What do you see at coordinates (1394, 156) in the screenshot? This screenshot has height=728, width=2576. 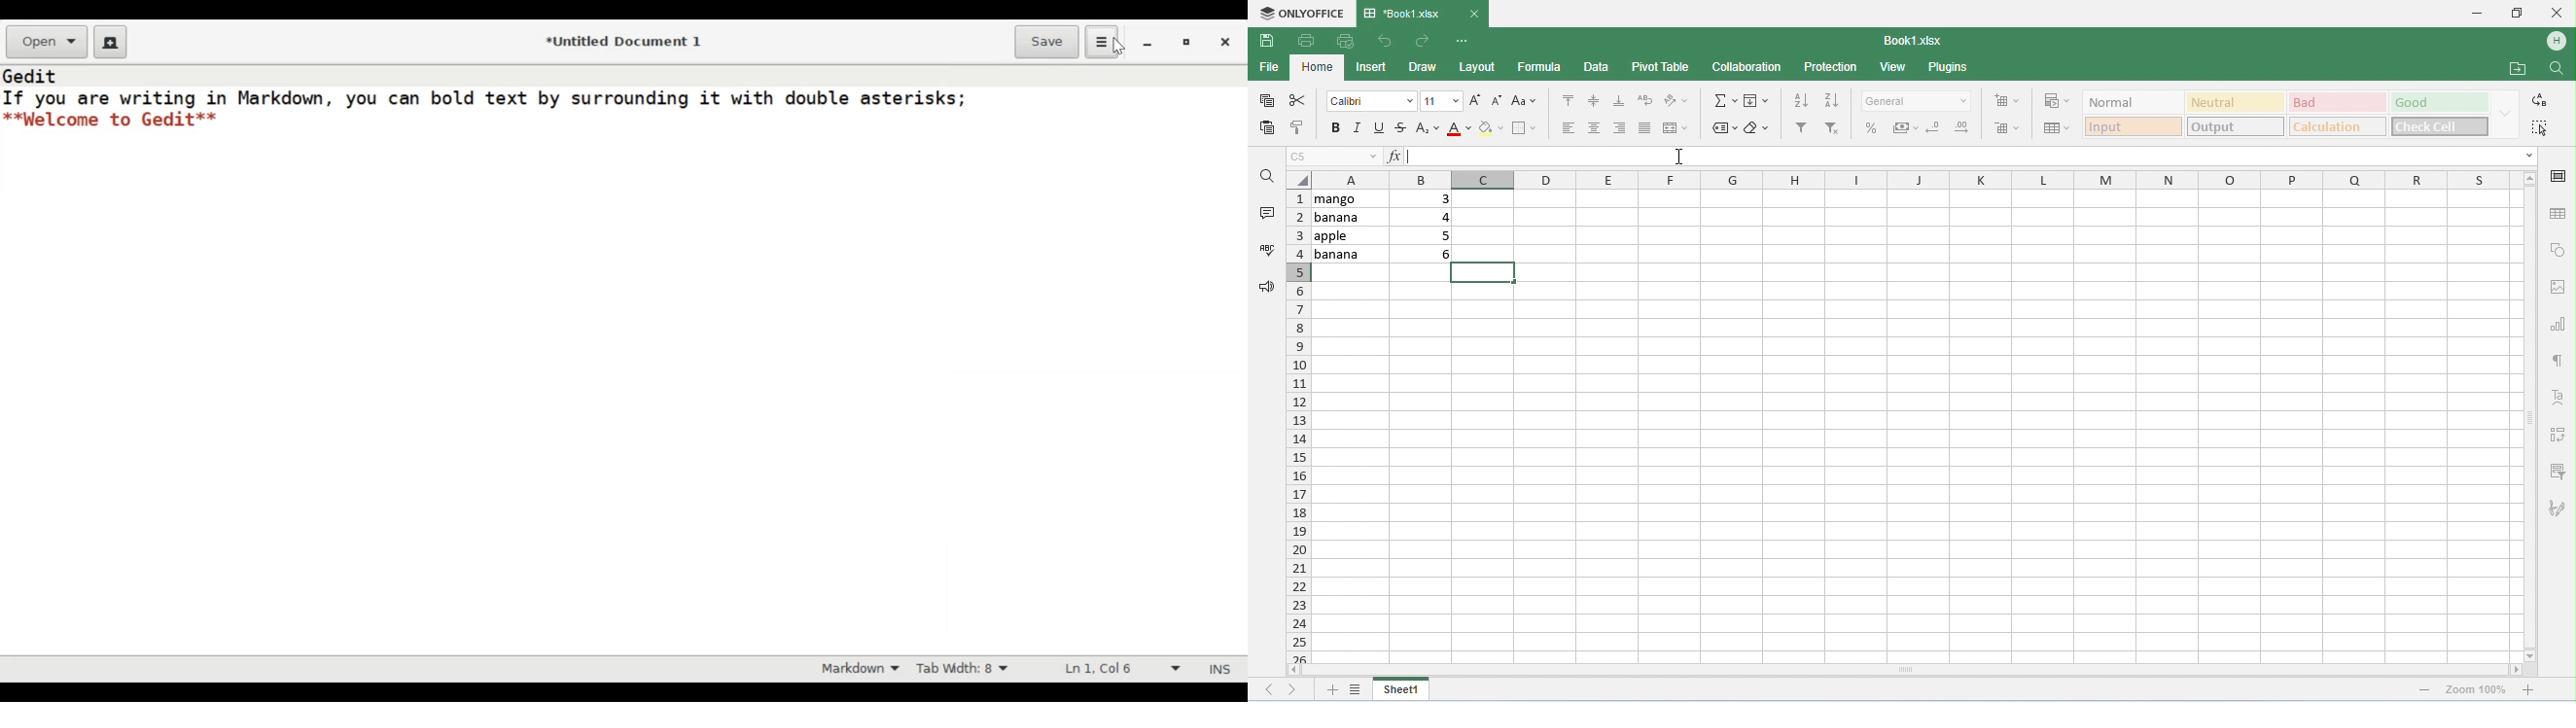 I see `insert function` at bounding box center [1394, 156].